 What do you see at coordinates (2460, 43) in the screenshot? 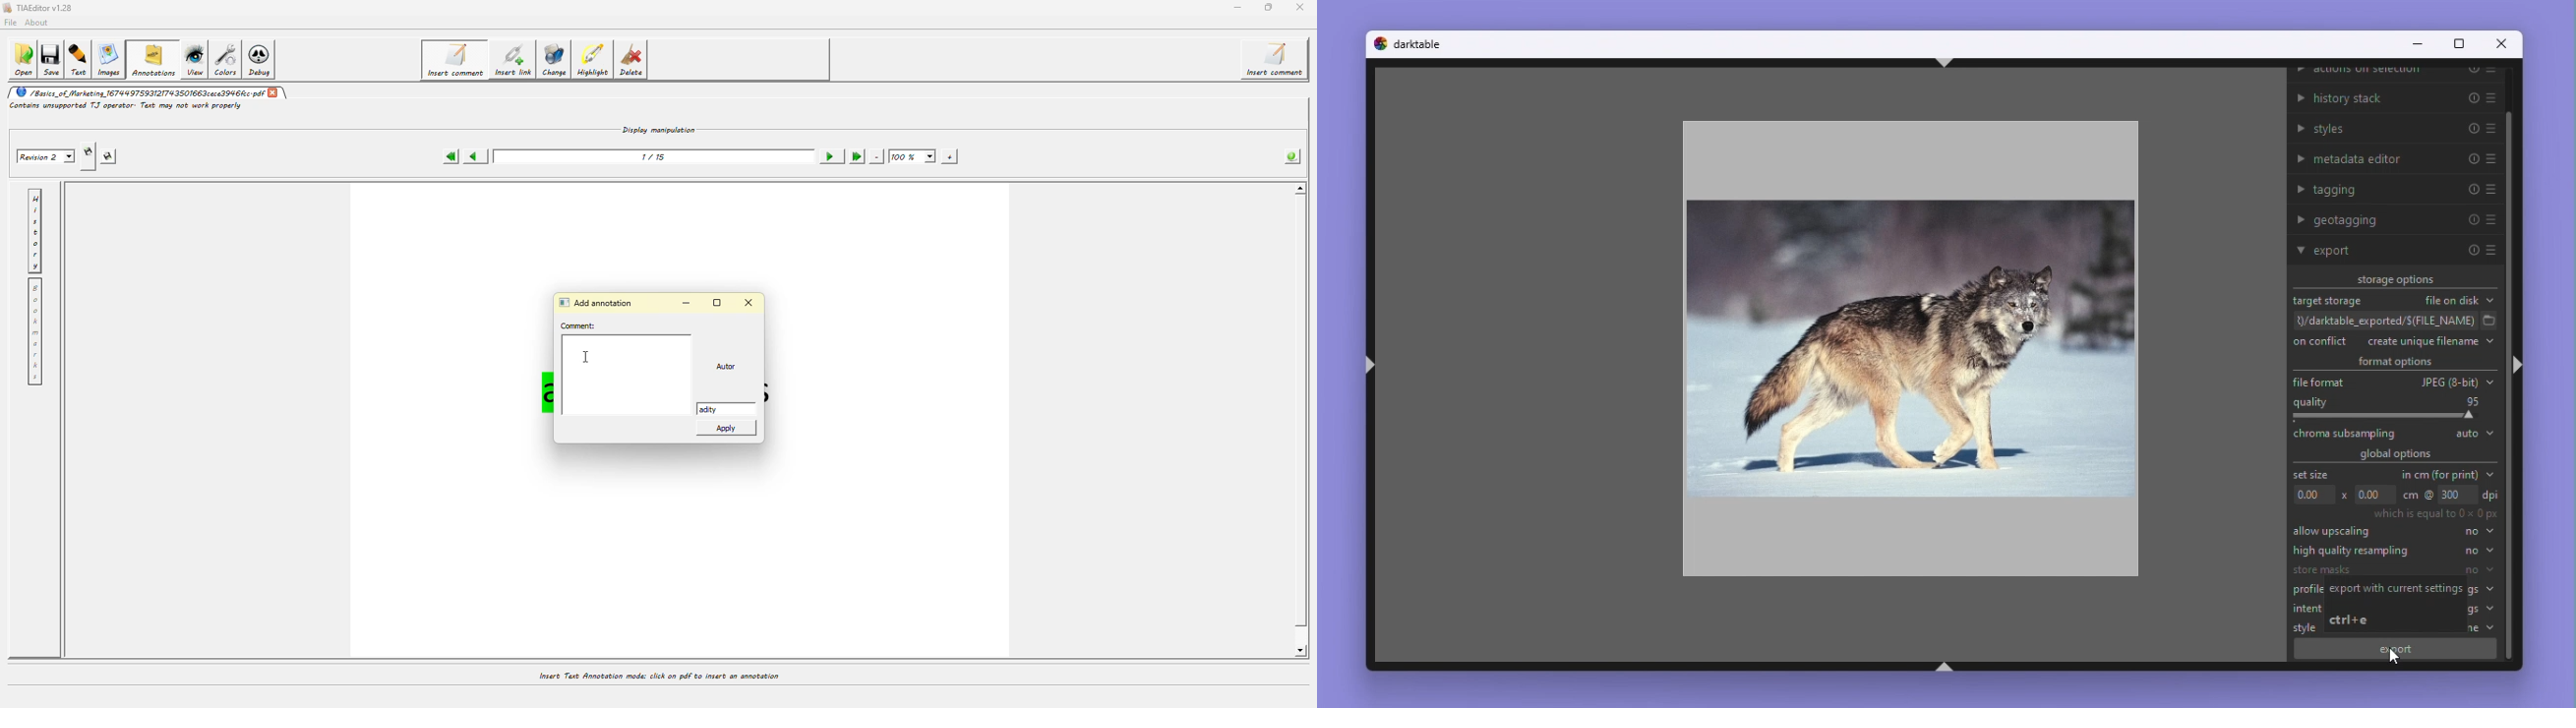
I see `Maximize` at bounding box center [2460, 43].